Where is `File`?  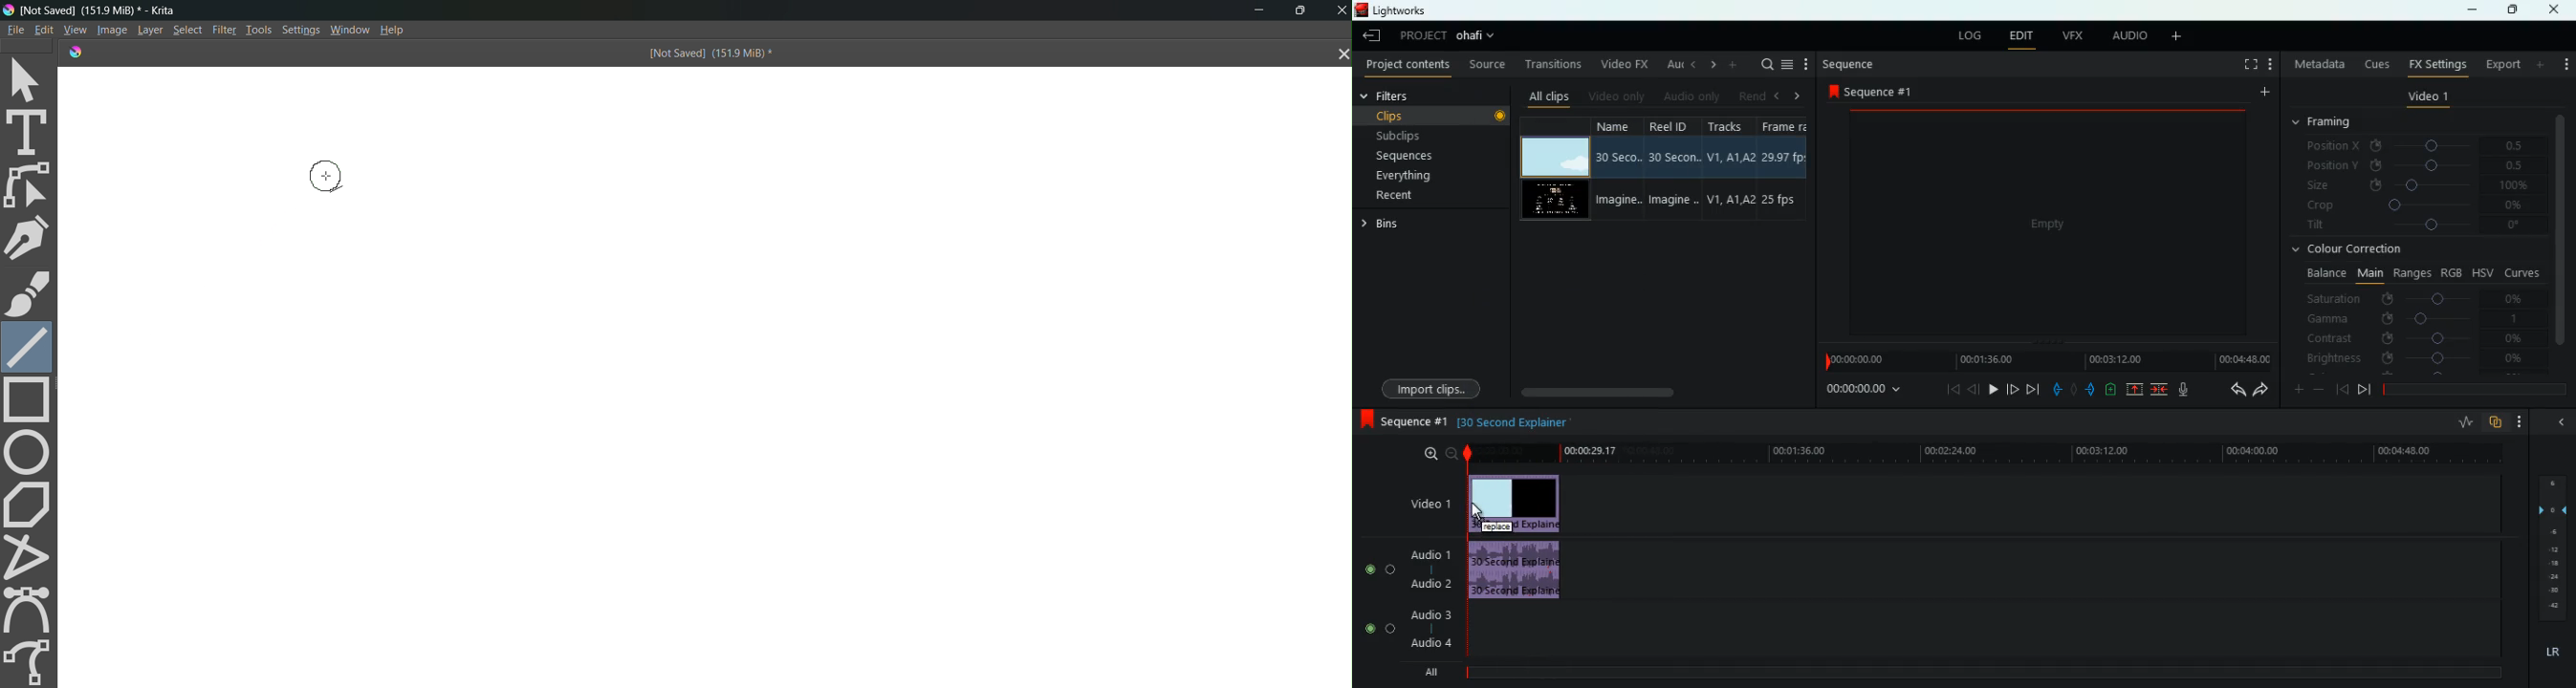 File is located at coordinates (14, 29).